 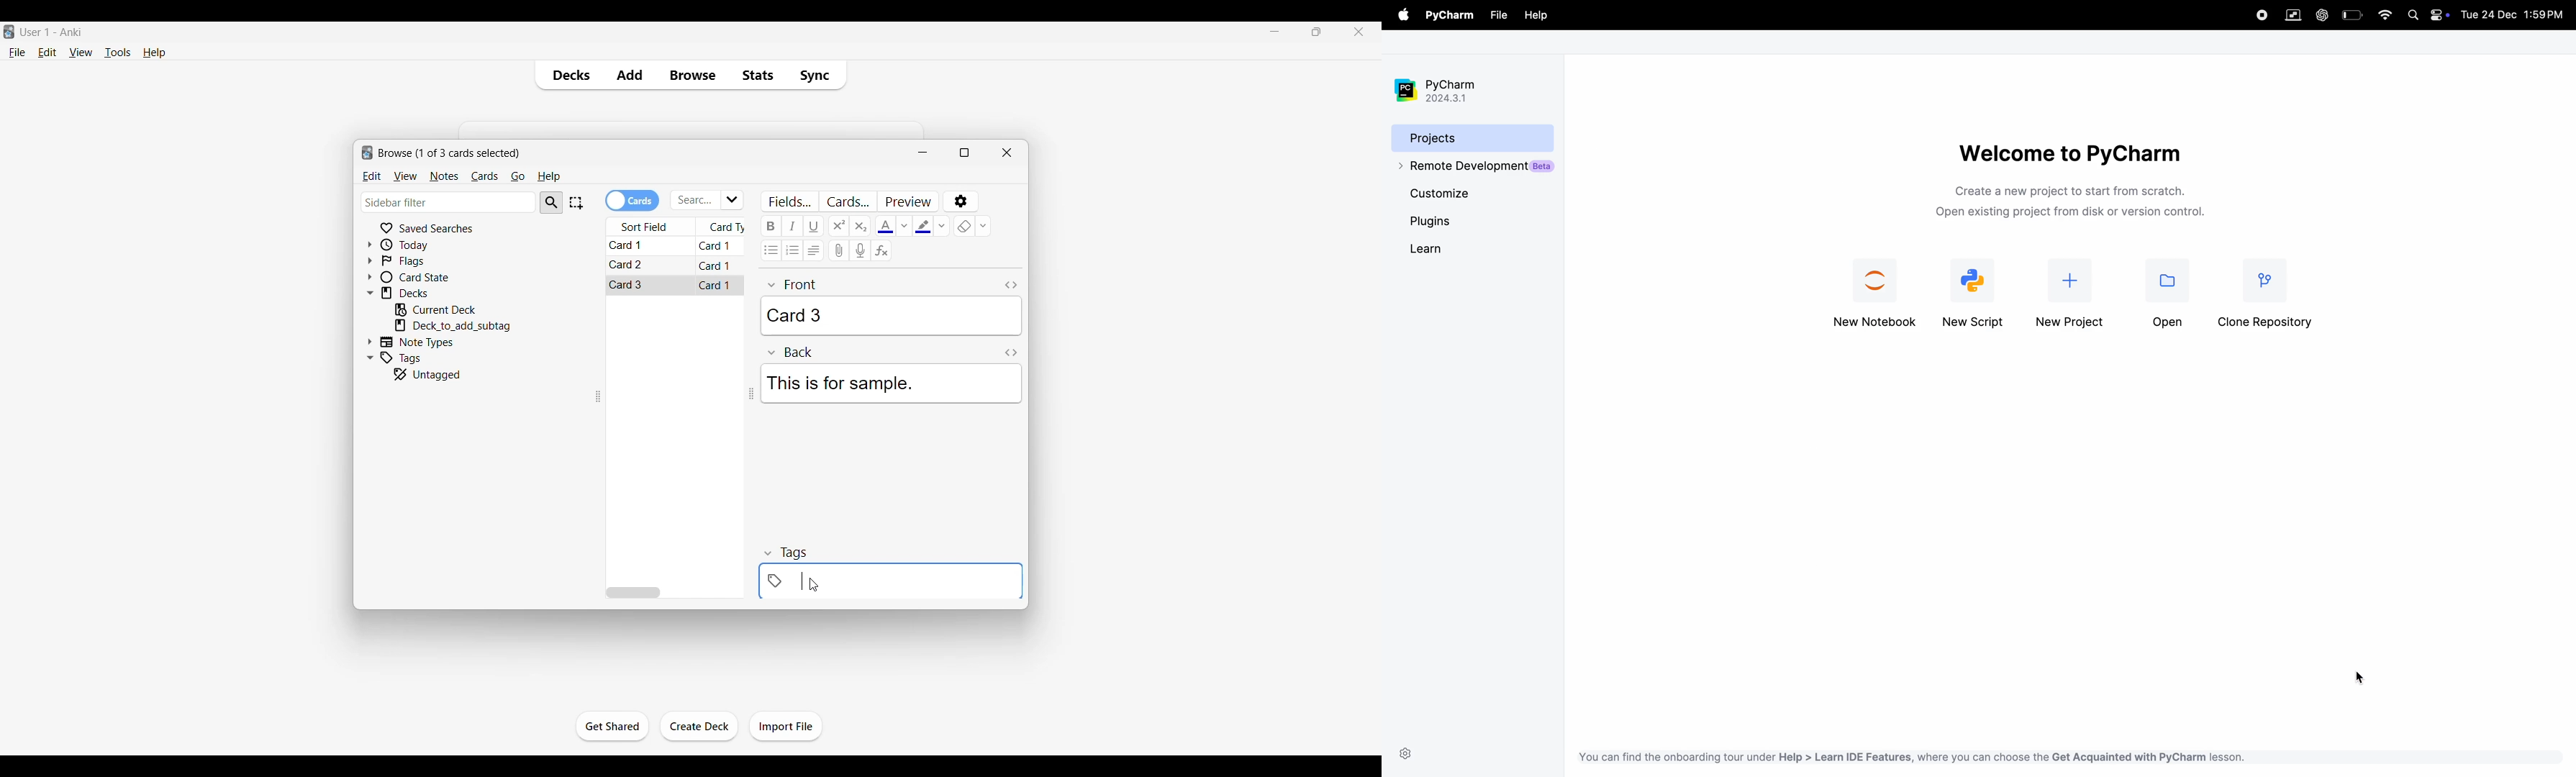 What do you see at coordinates (838, 250) in the screenshot?
I see `Attach audio/video/picture` at bounding box center [838, 250].